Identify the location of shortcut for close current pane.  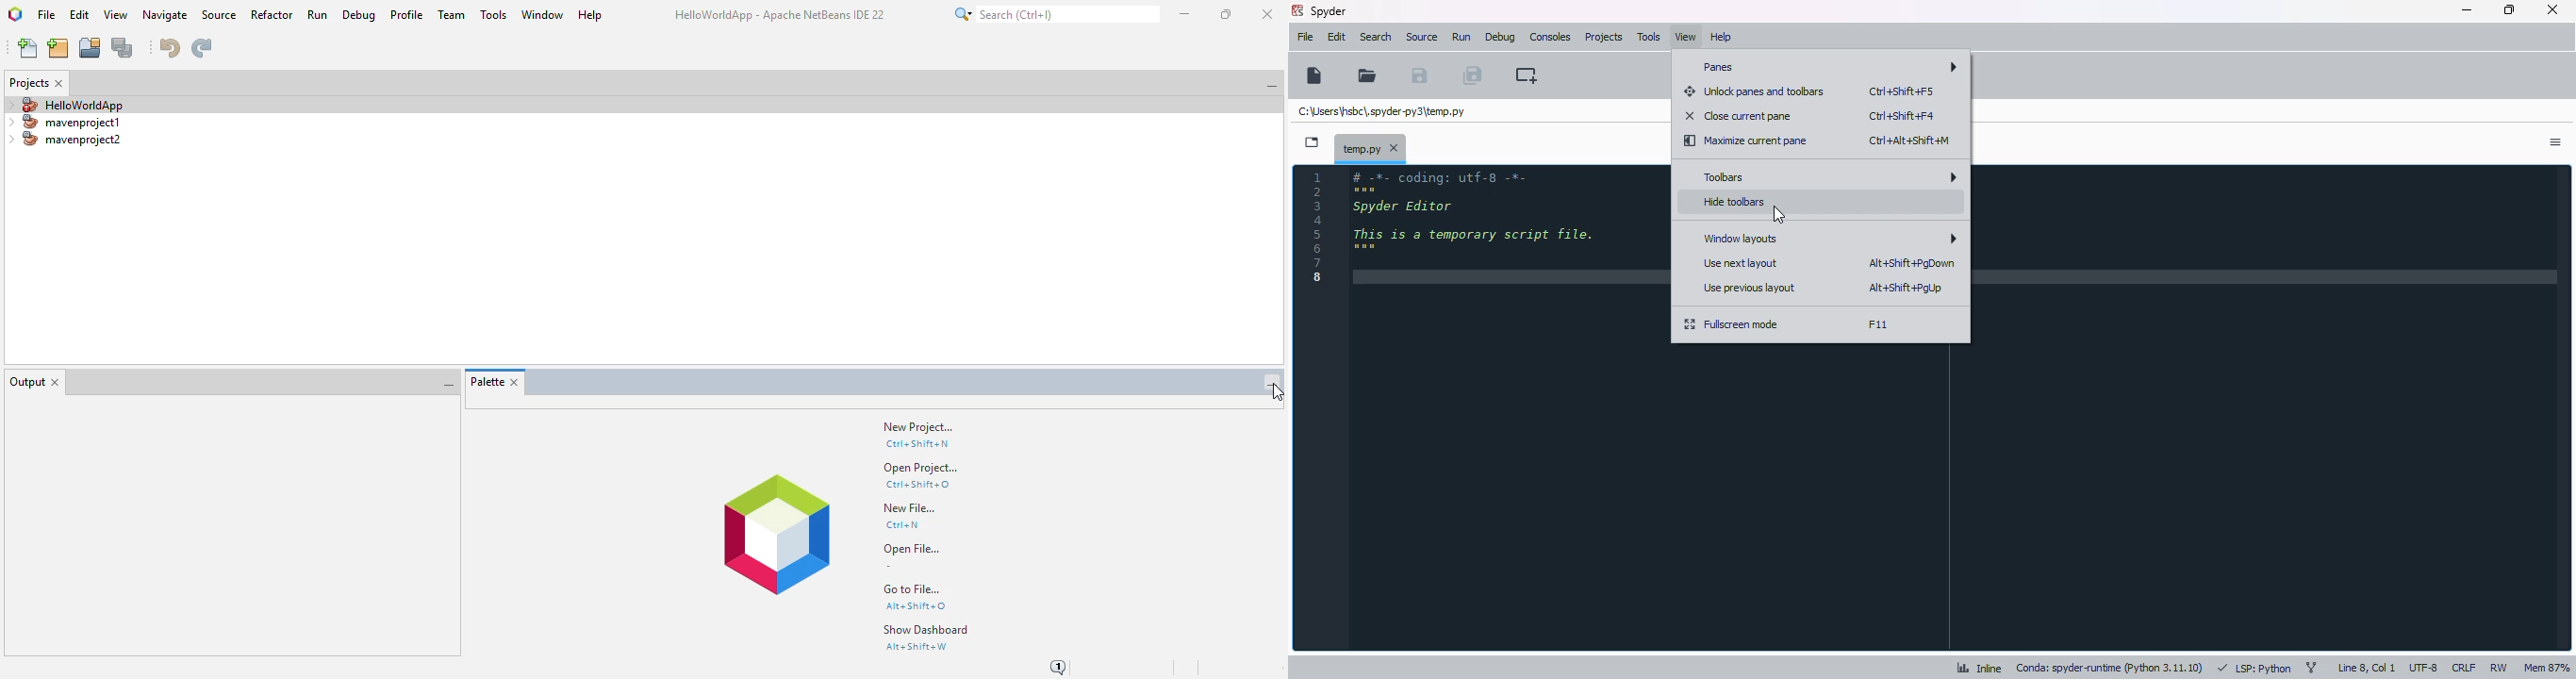
(1902, 115).